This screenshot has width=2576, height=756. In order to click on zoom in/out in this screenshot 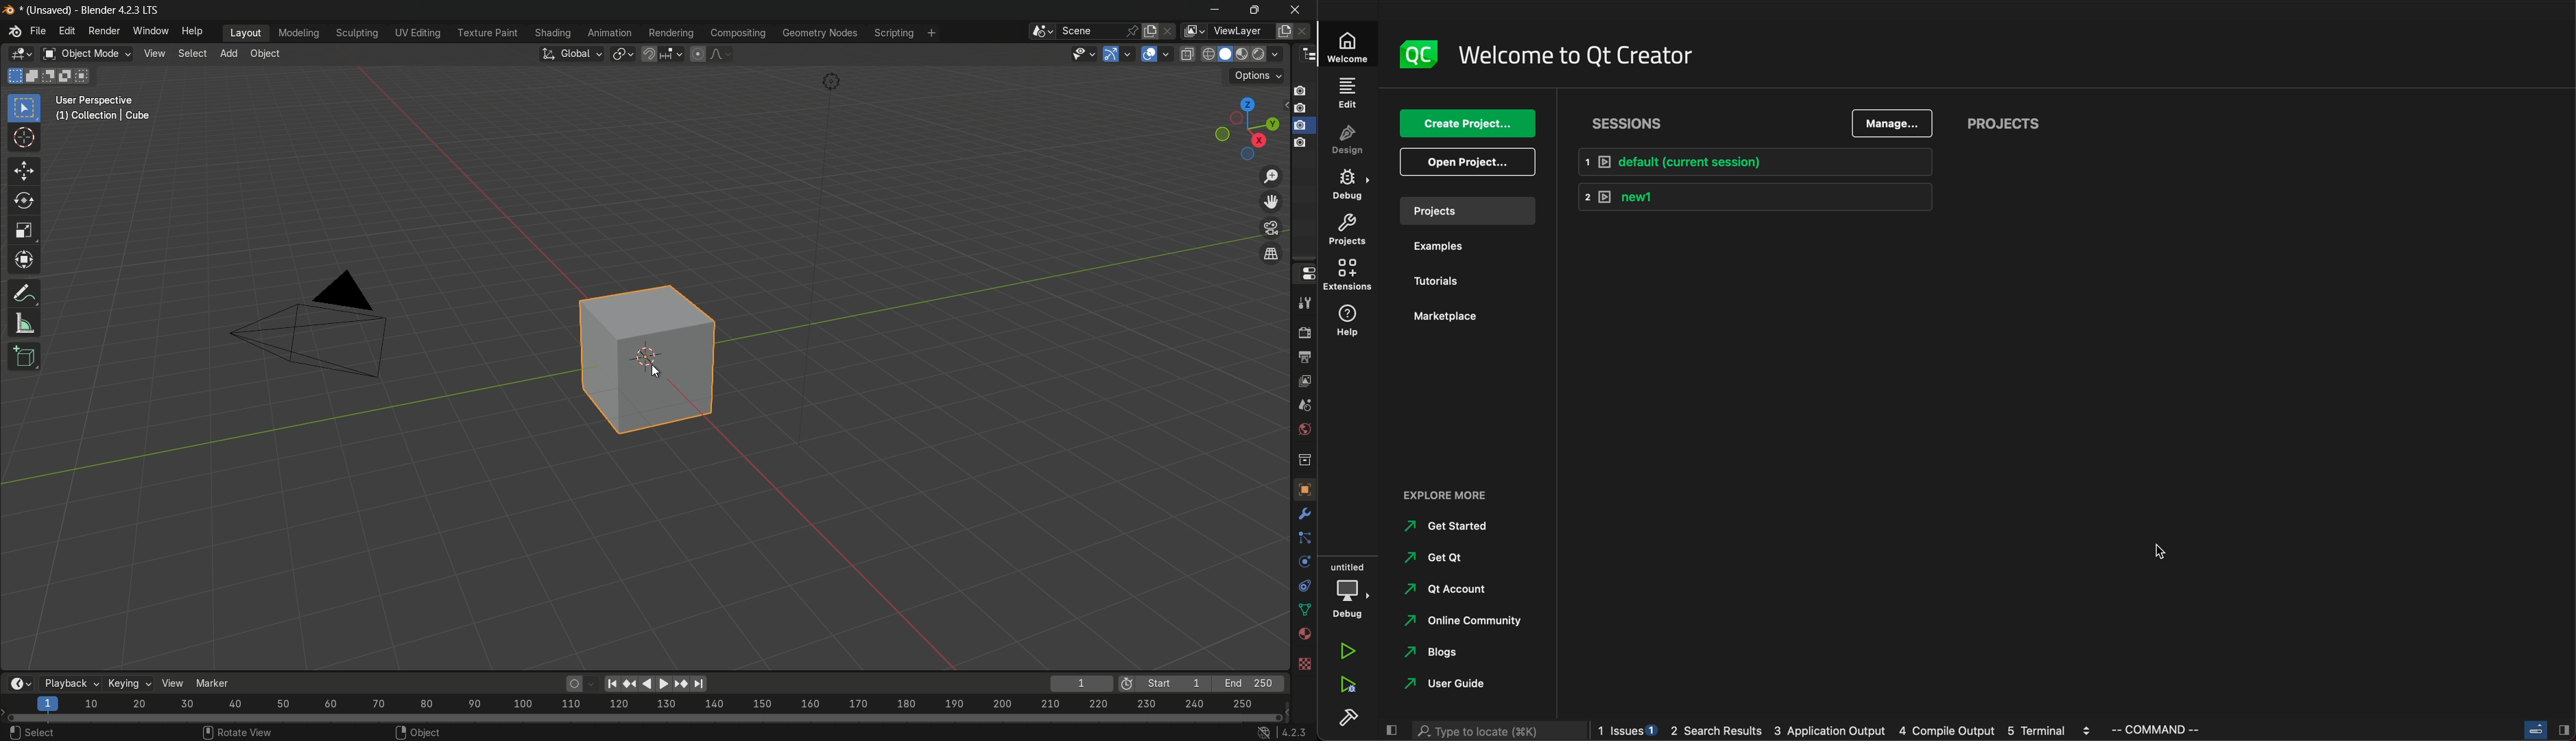, I will do `click(1272, 176)`.